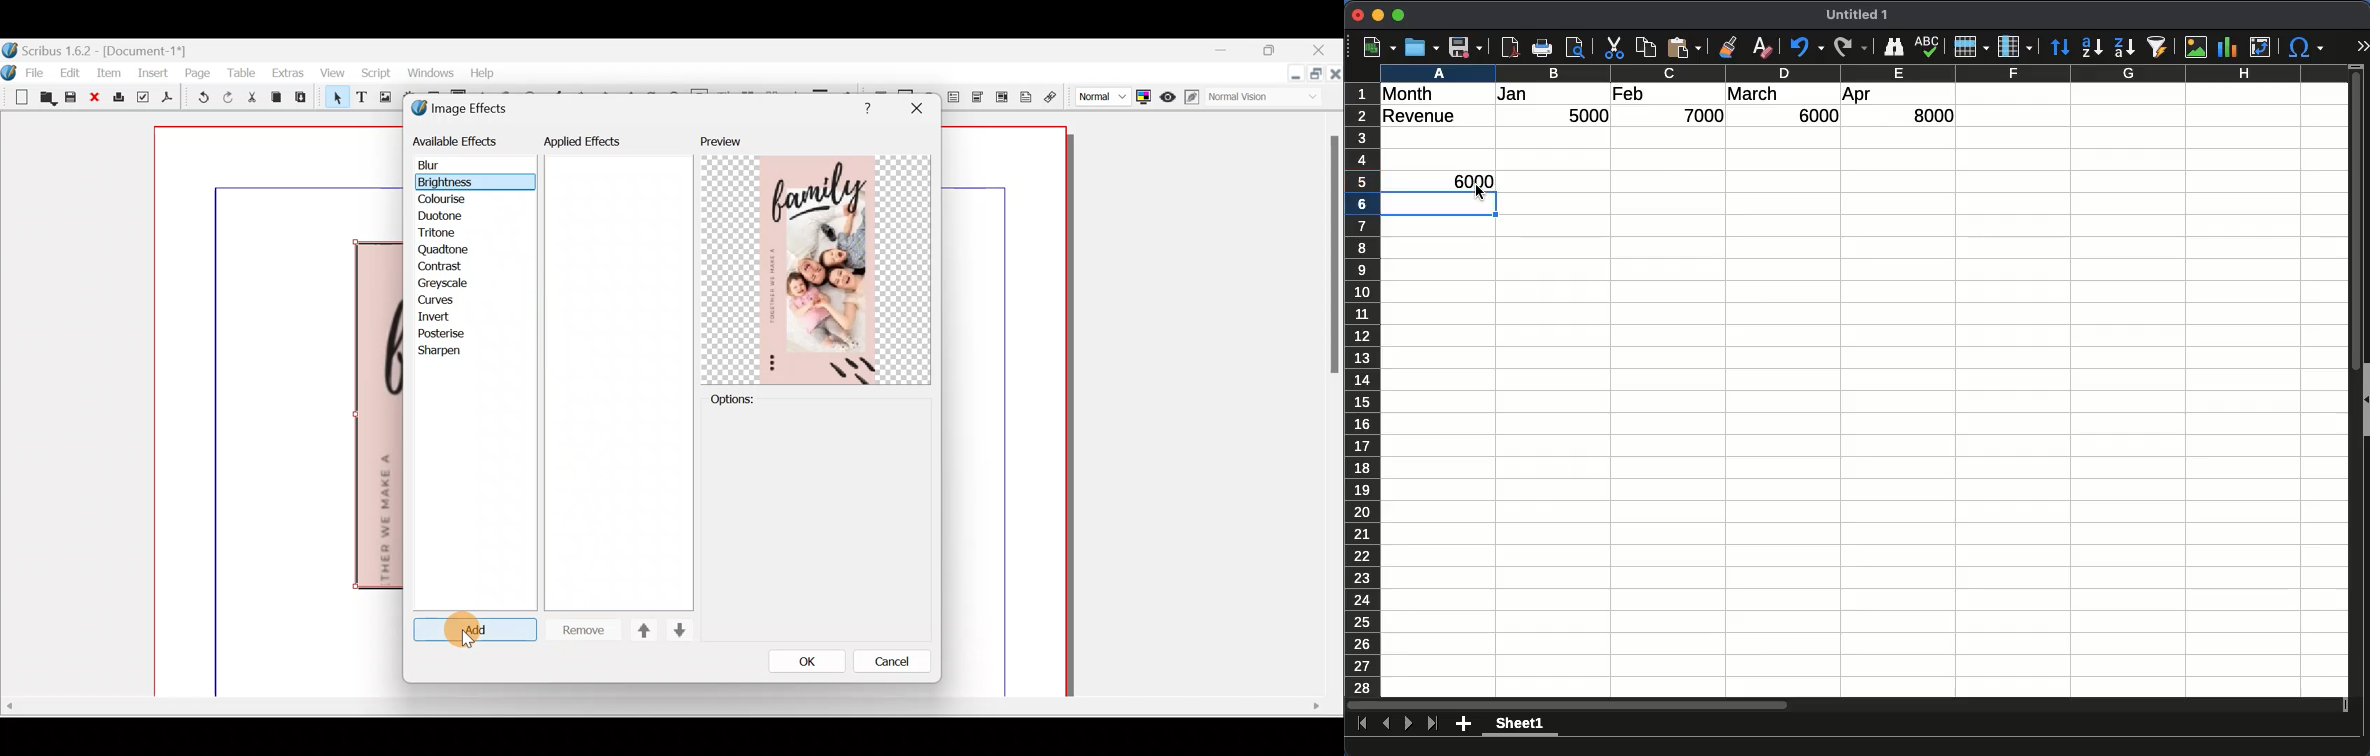  Describe the element at coordinates (304, 99) in the screenshot. I see `Paste` at that location.